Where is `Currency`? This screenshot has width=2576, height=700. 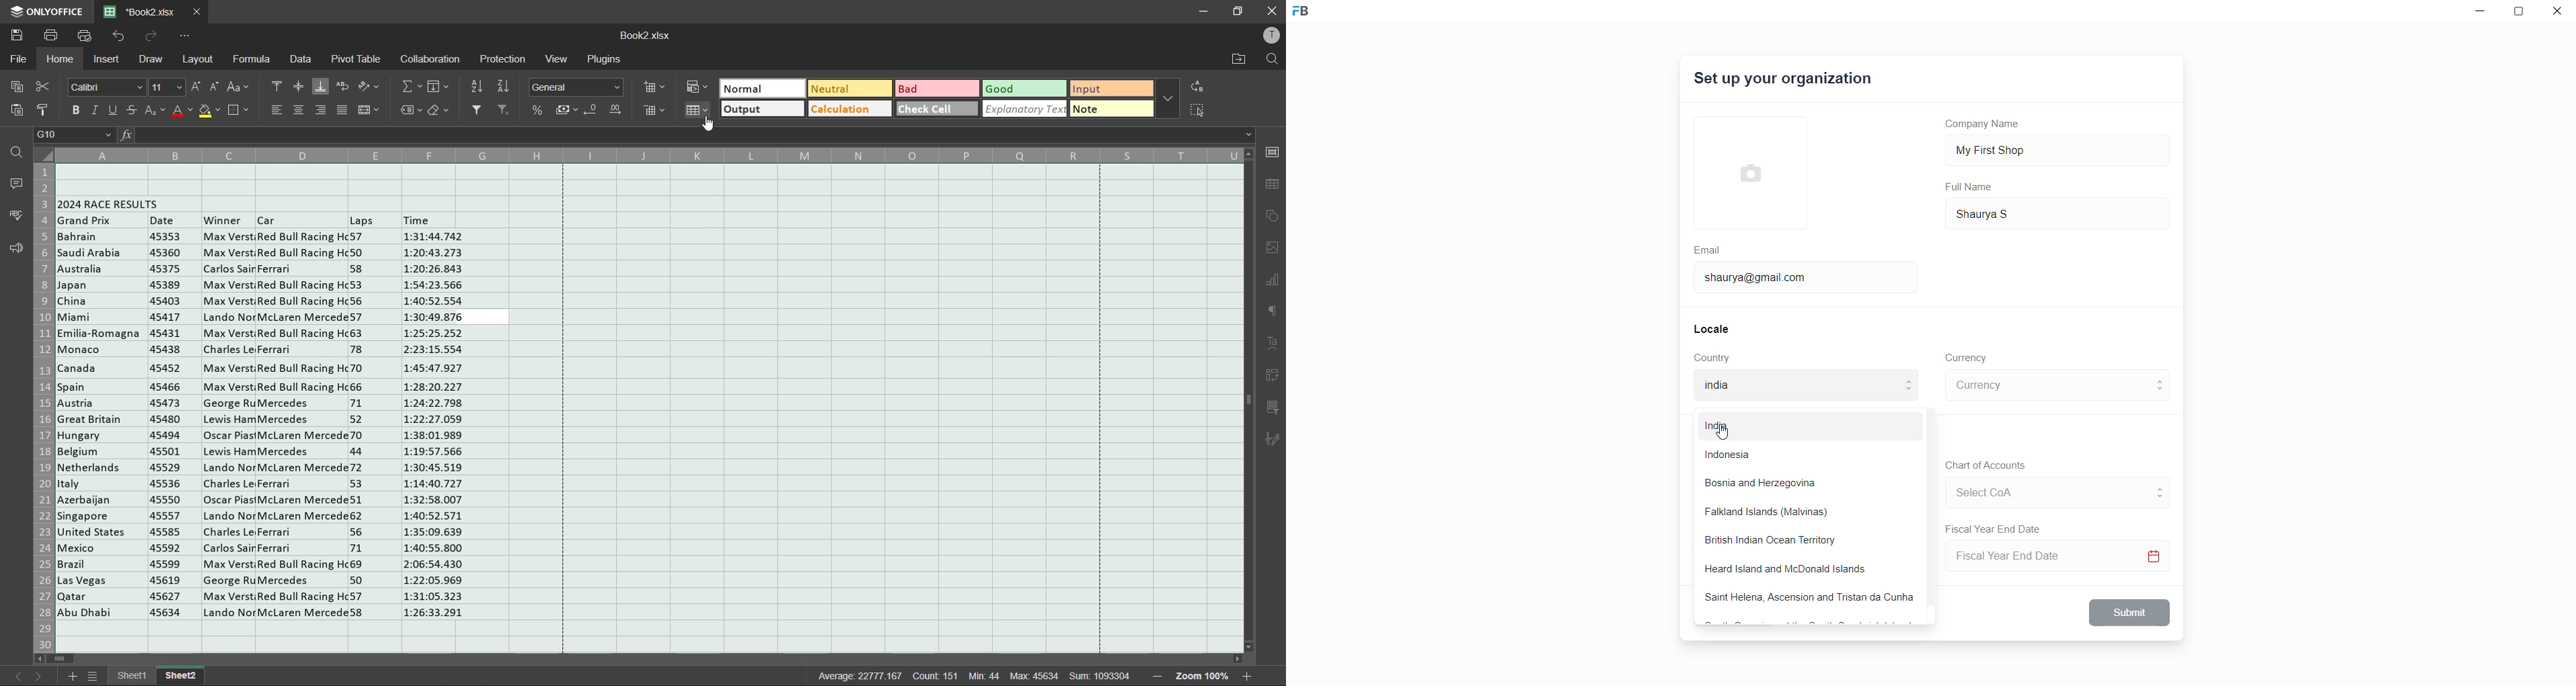
Currency is located at coordinates (1968, 356).